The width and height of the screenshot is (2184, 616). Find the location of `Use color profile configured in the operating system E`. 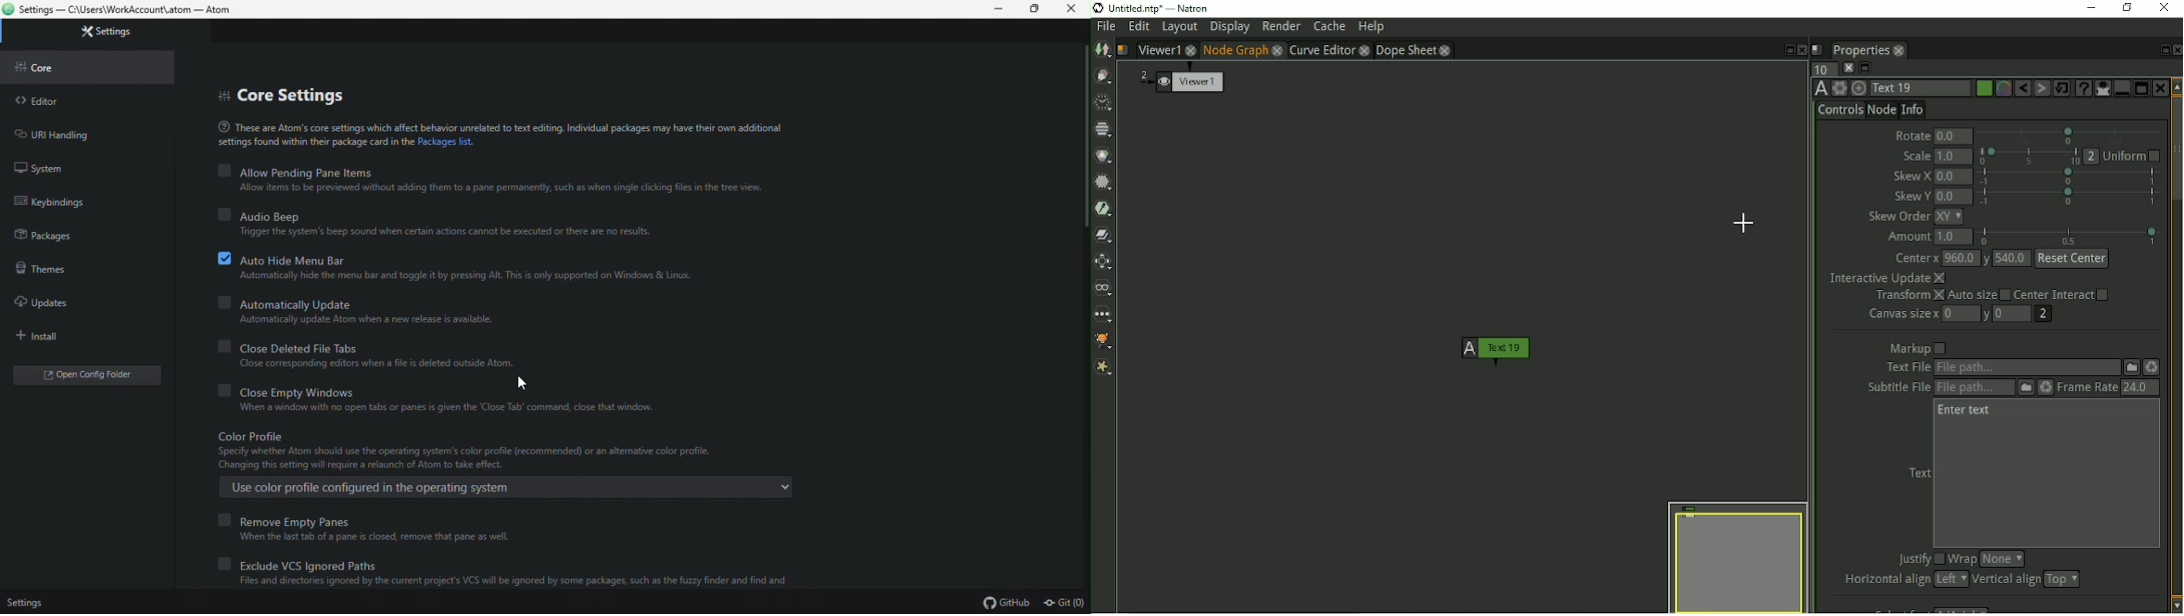

Use color profile configured in the operating system E is located at coordinates (506, 487).